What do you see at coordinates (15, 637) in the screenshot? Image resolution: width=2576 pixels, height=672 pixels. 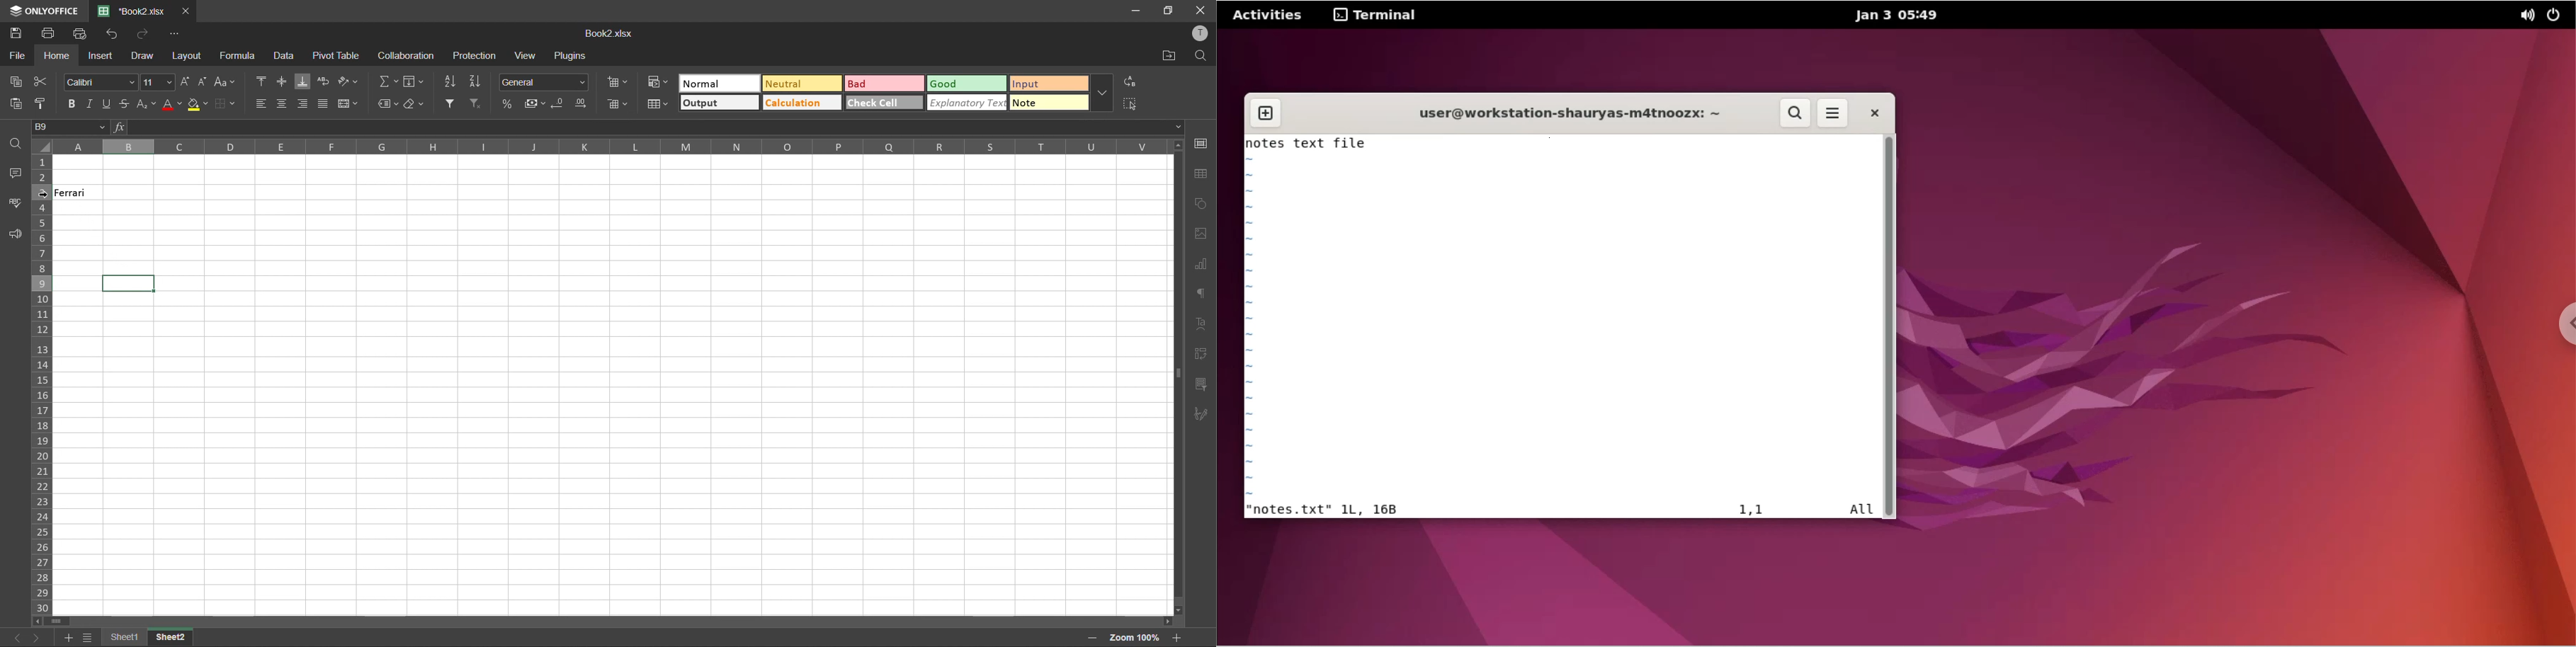 I see `previous` at bounding box center [15, 637].